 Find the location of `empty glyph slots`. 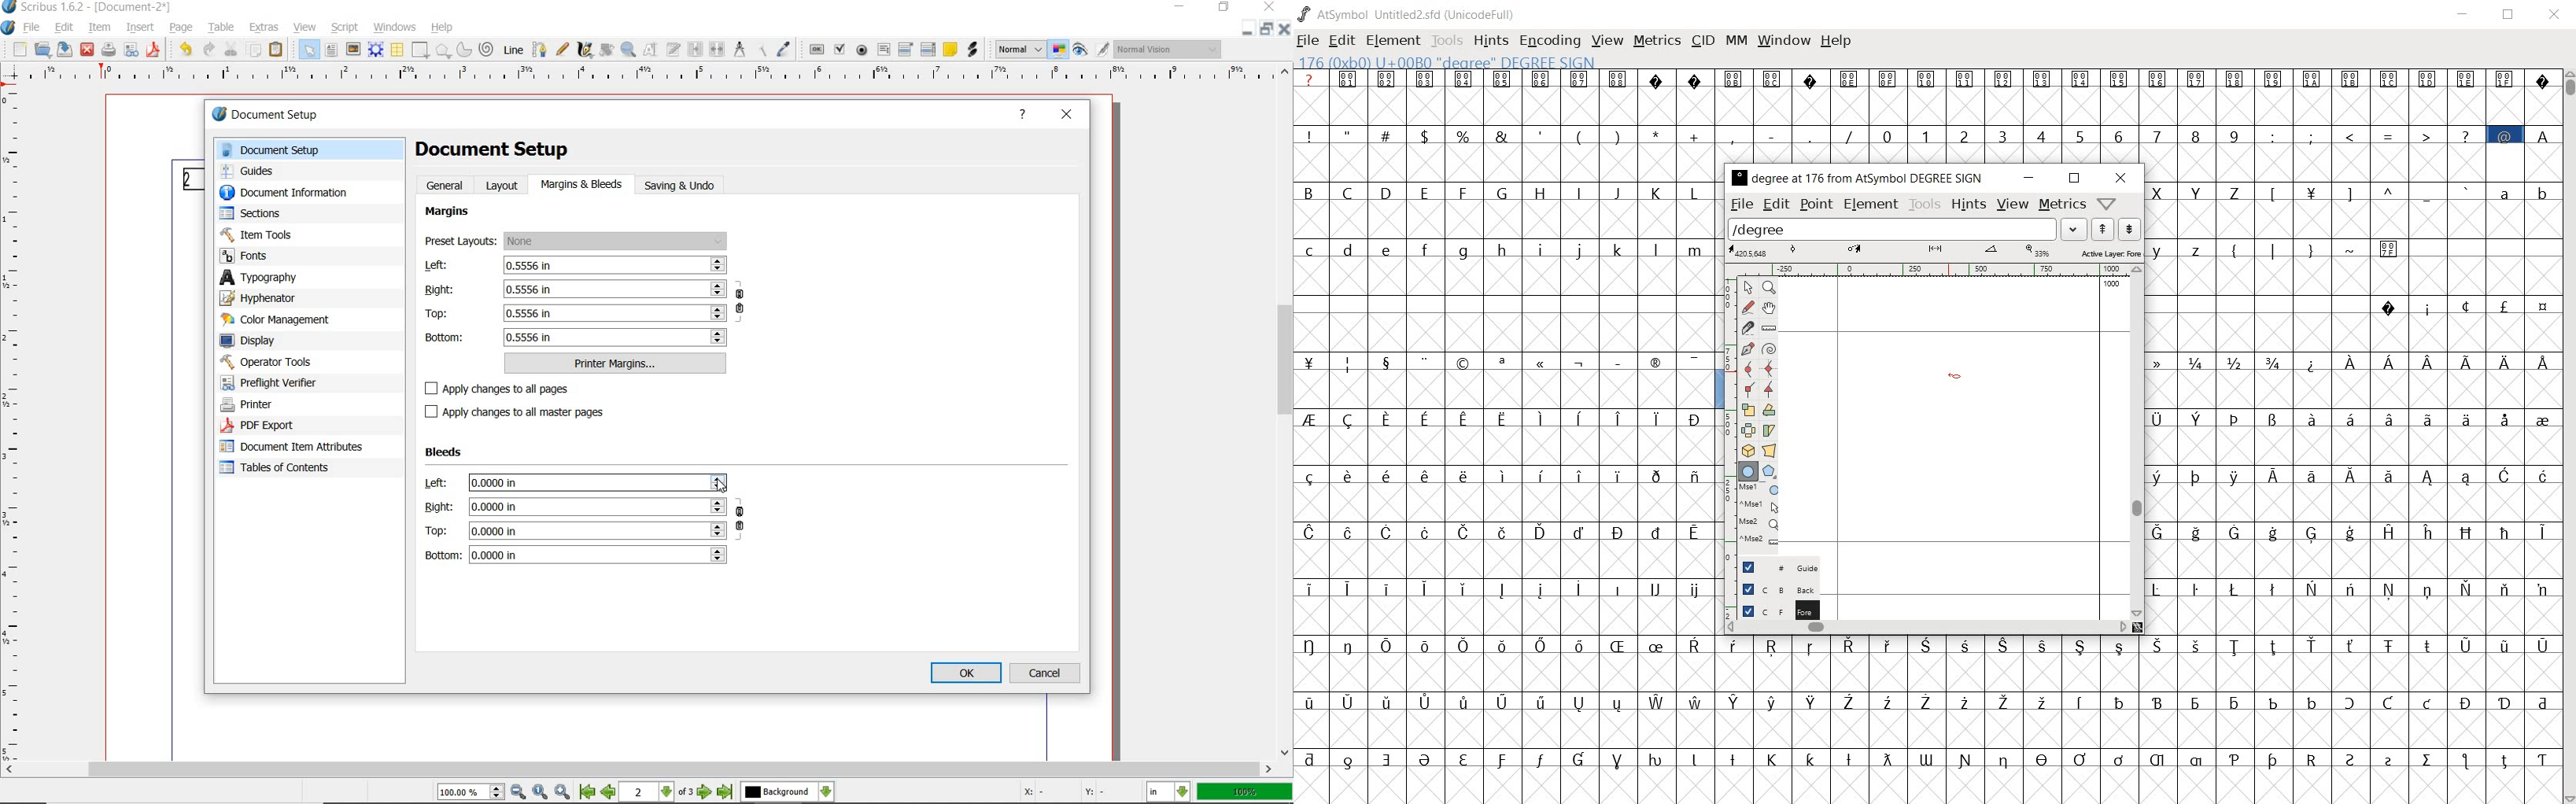

empty glyph slots is located at coordinates (1506, 165).